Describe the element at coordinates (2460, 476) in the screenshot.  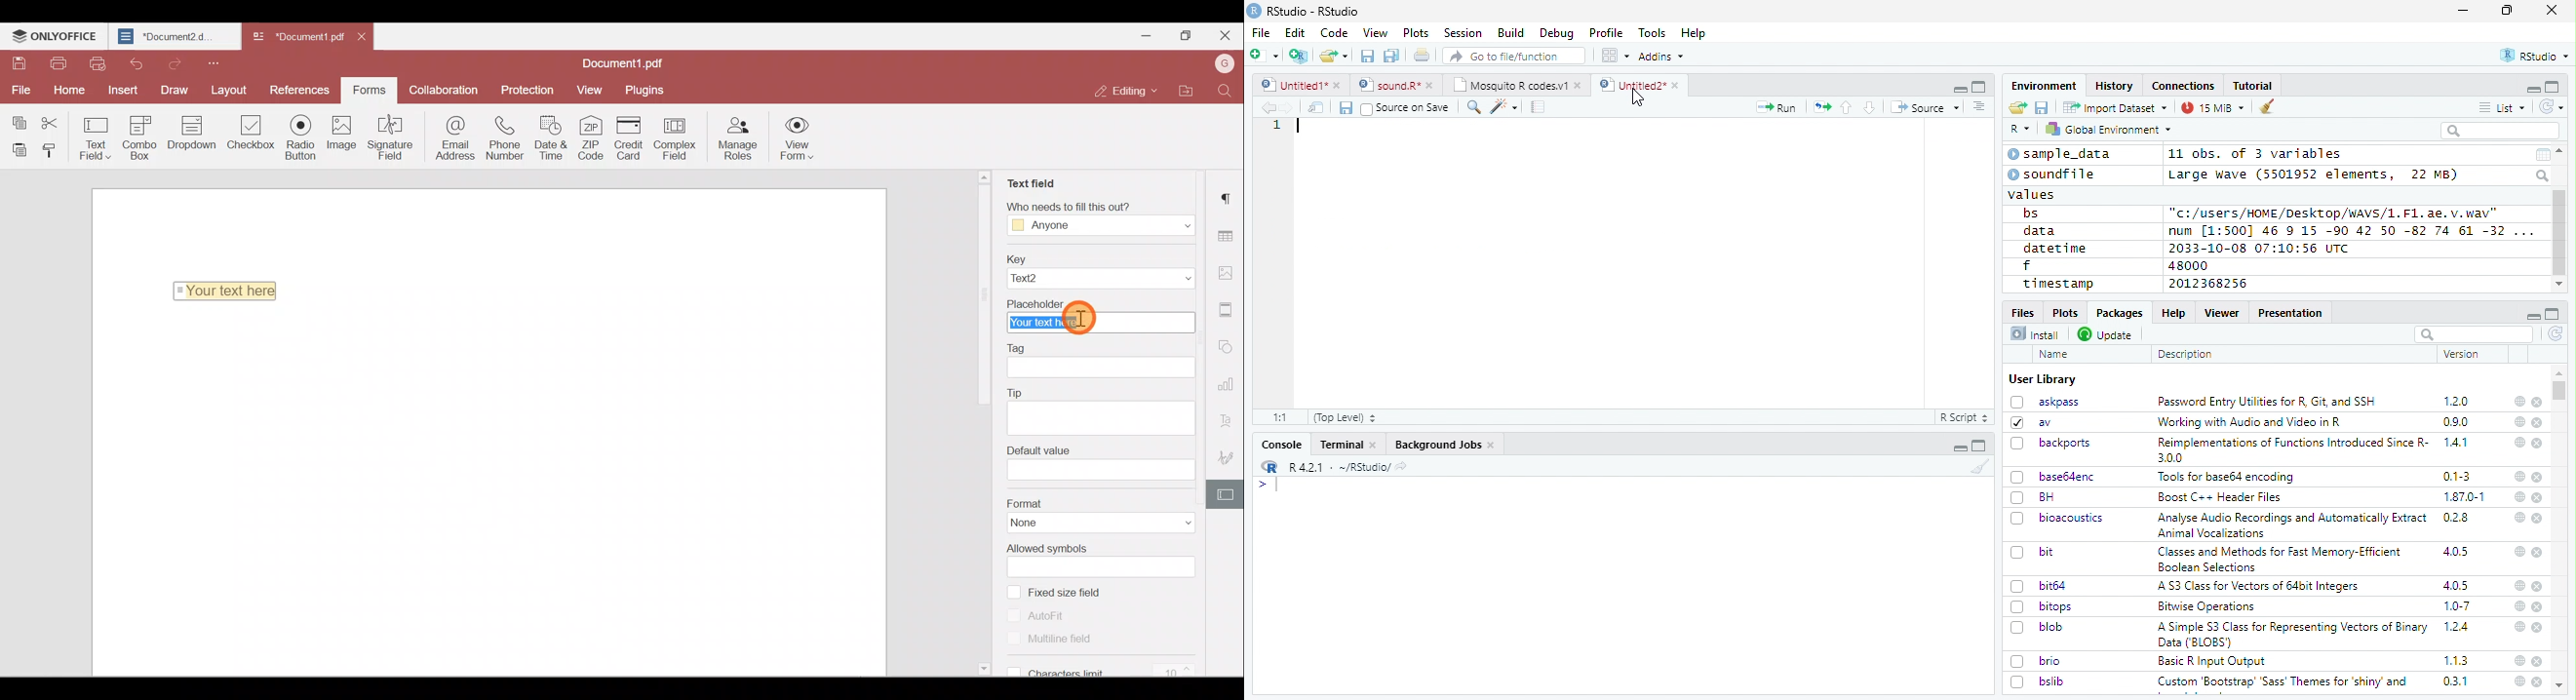
I see `0.1-3` at that location.